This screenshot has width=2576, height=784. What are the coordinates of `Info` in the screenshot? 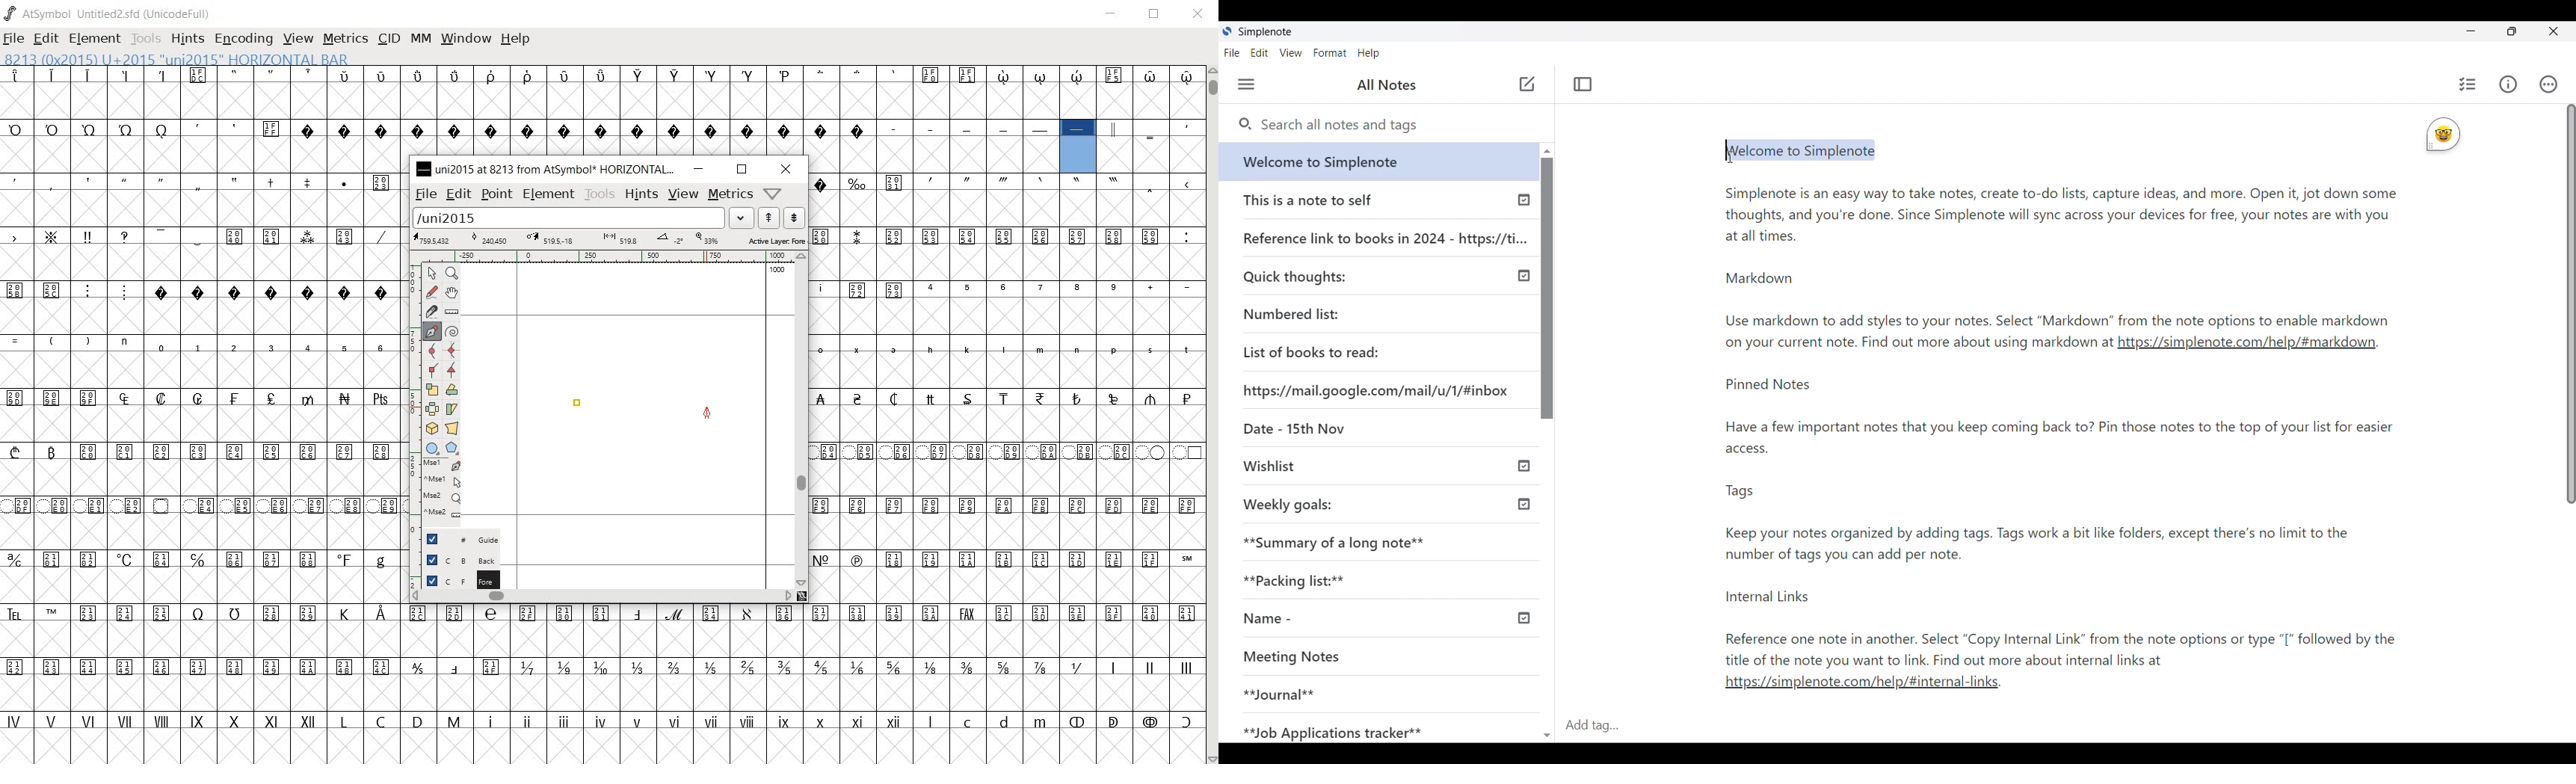 It's located at (2509, 84).